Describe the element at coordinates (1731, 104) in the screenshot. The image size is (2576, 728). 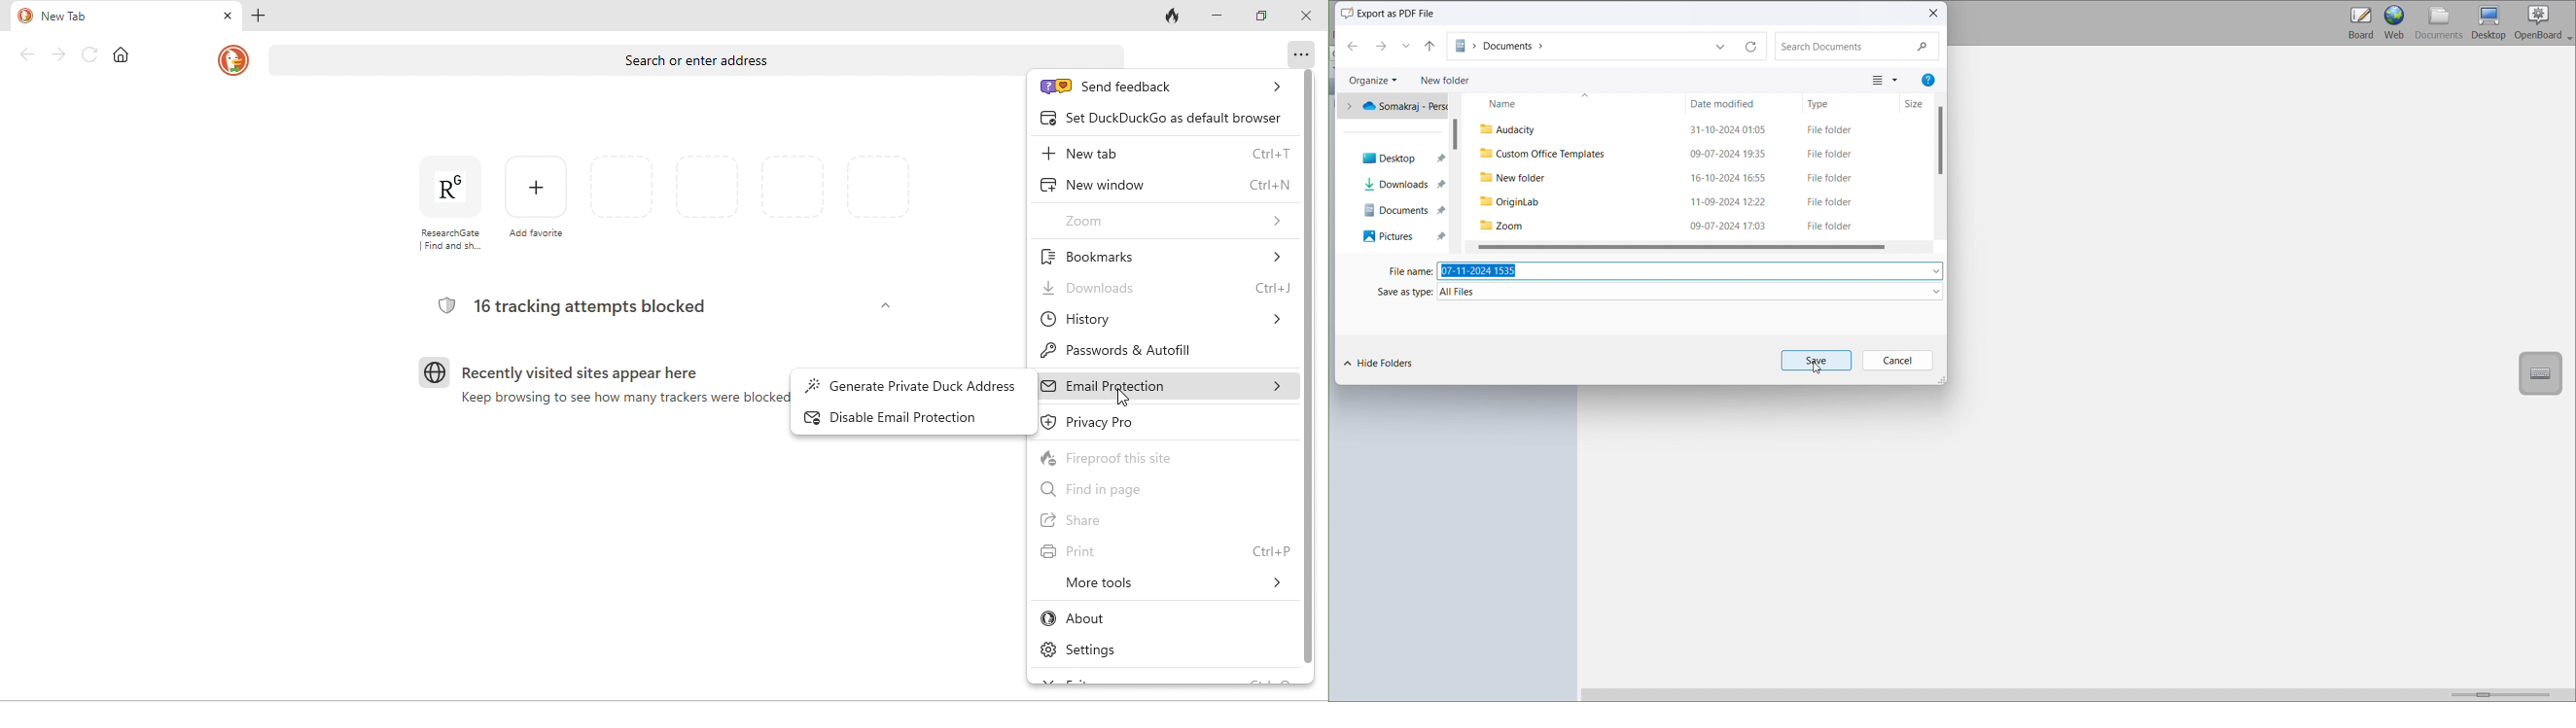
I see `date modified` at that location.